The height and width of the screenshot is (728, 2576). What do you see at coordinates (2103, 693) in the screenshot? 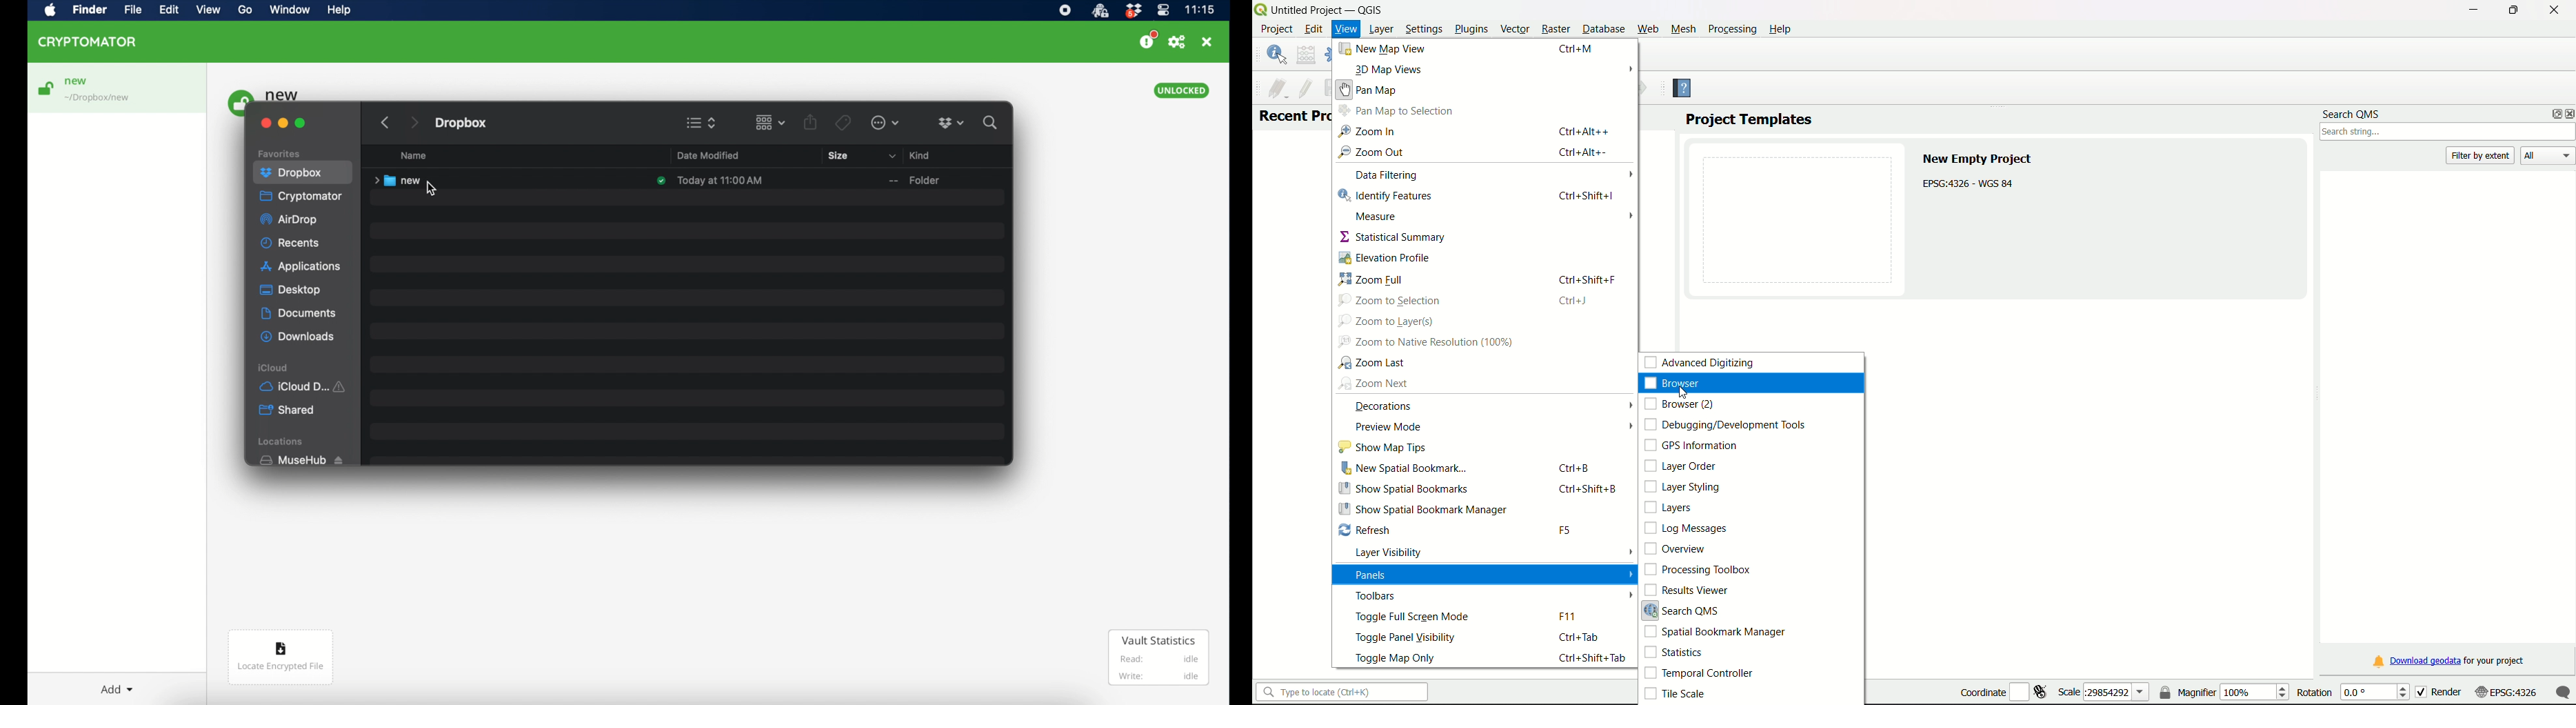
I see `scale` at bounding box center [2103, 693].